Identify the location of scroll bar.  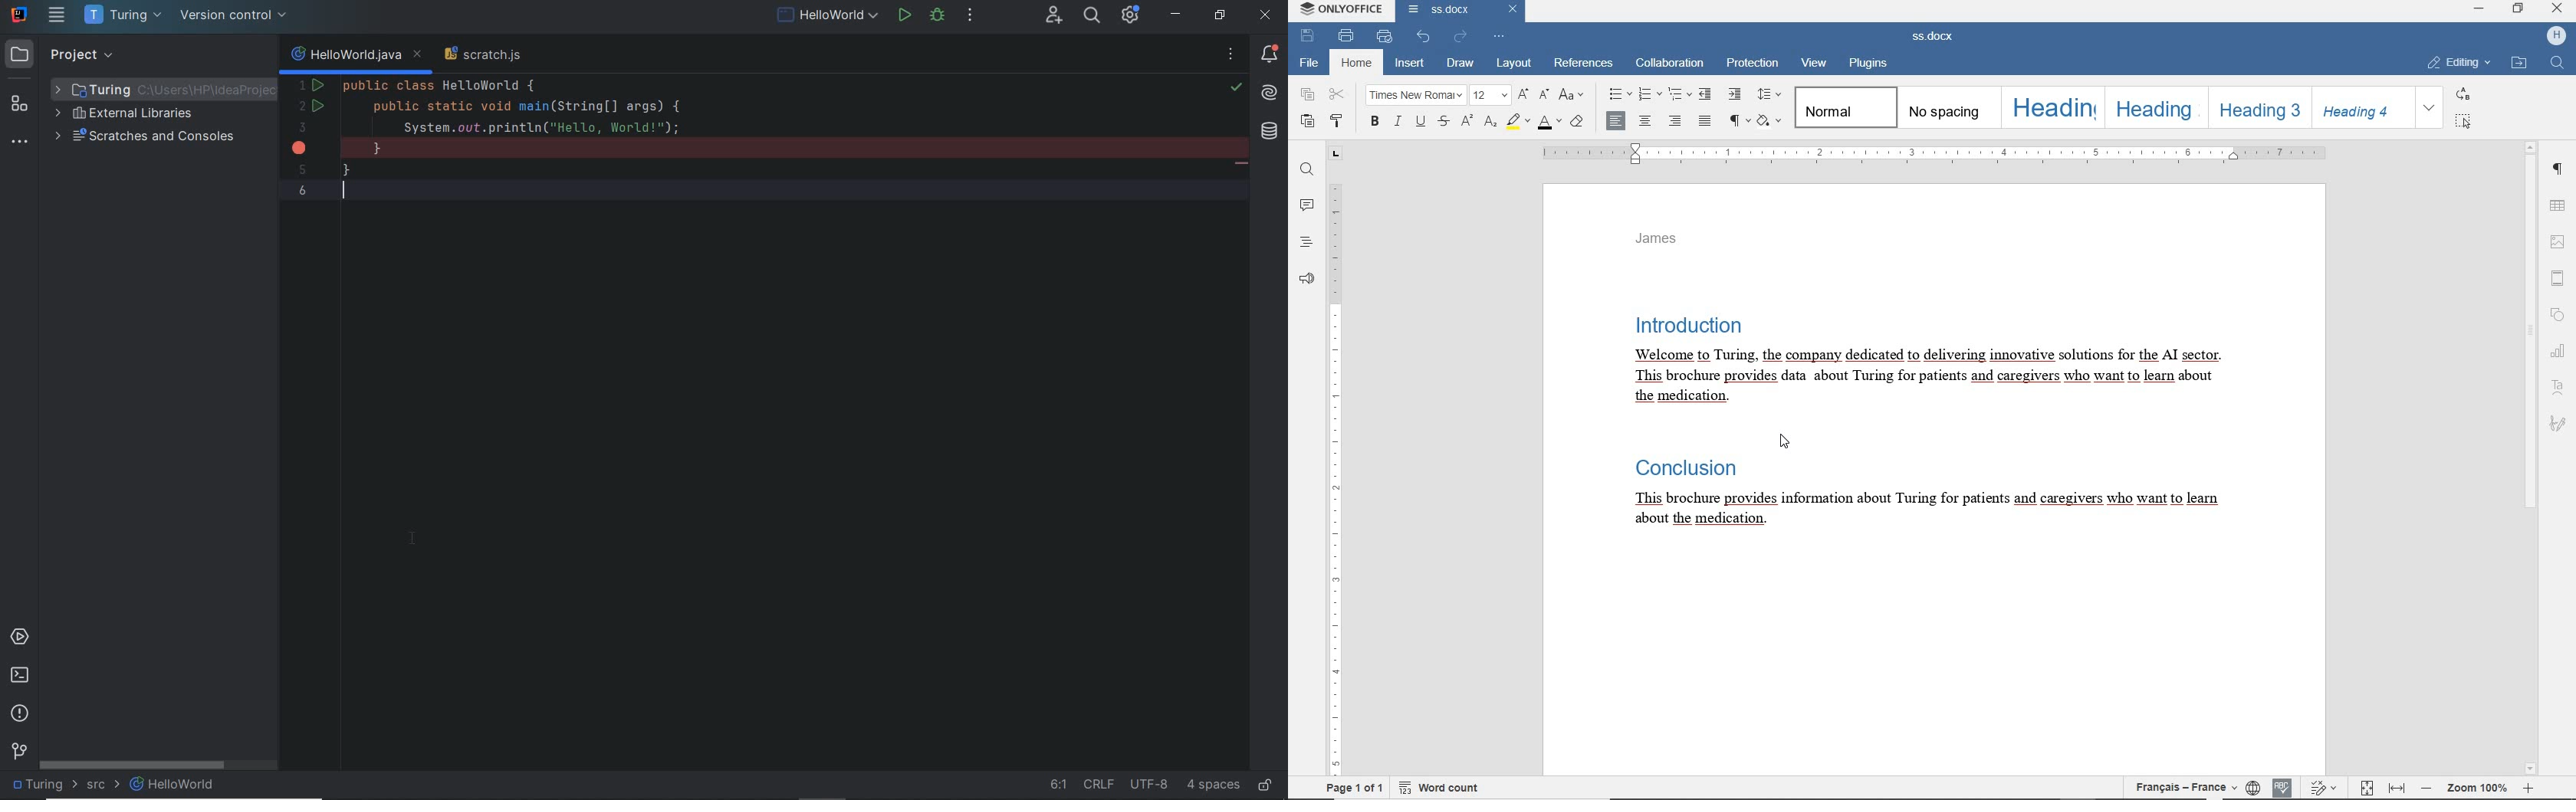
(159, 764).